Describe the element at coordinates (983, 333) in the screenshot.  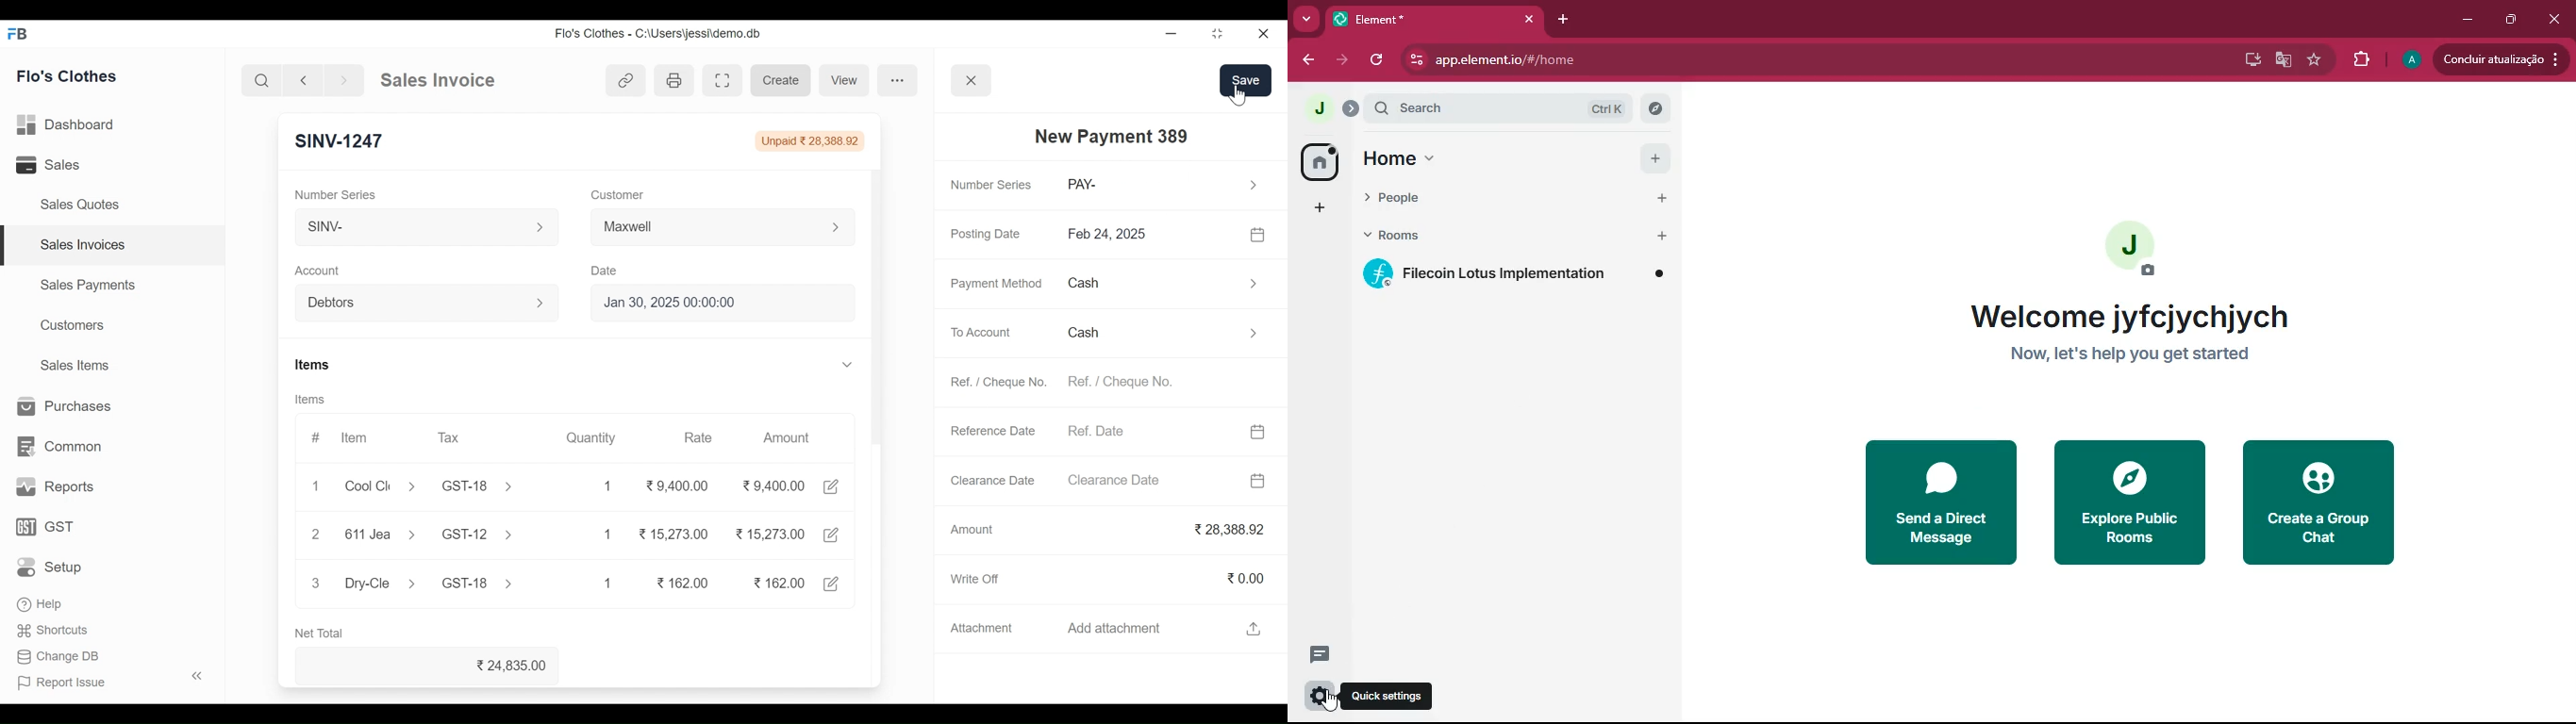
I see `To Account` at that location.